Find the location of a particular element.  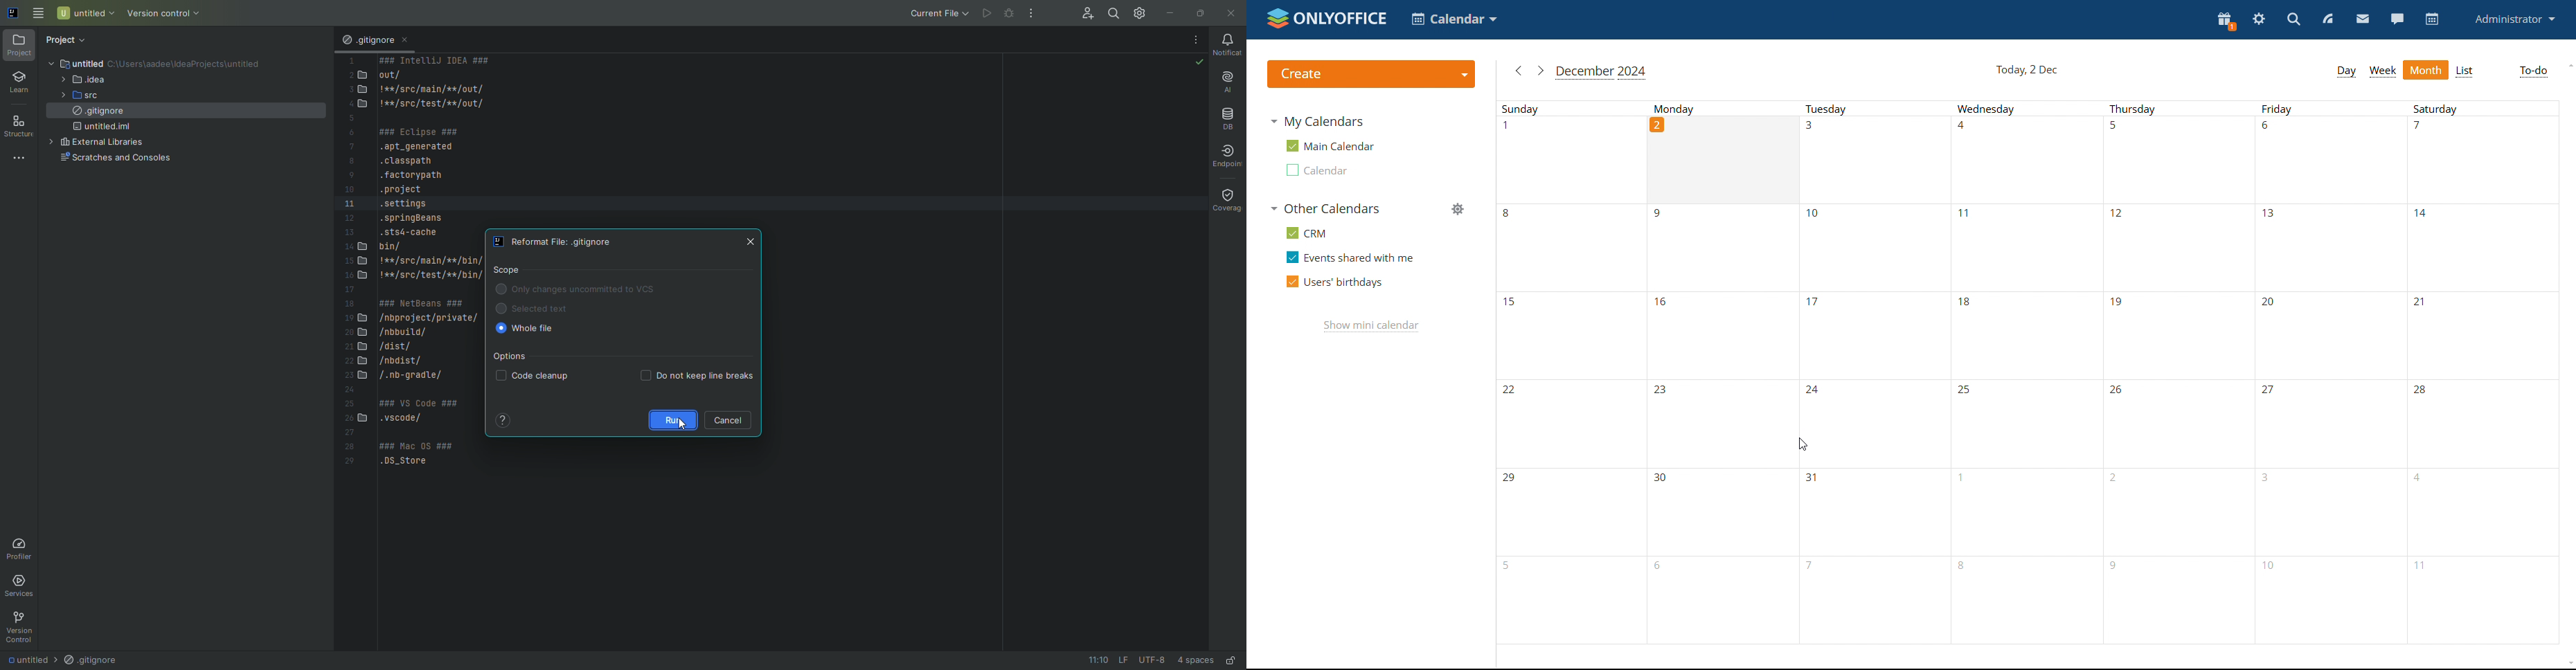

edit is located at coordinates (1460, 148).